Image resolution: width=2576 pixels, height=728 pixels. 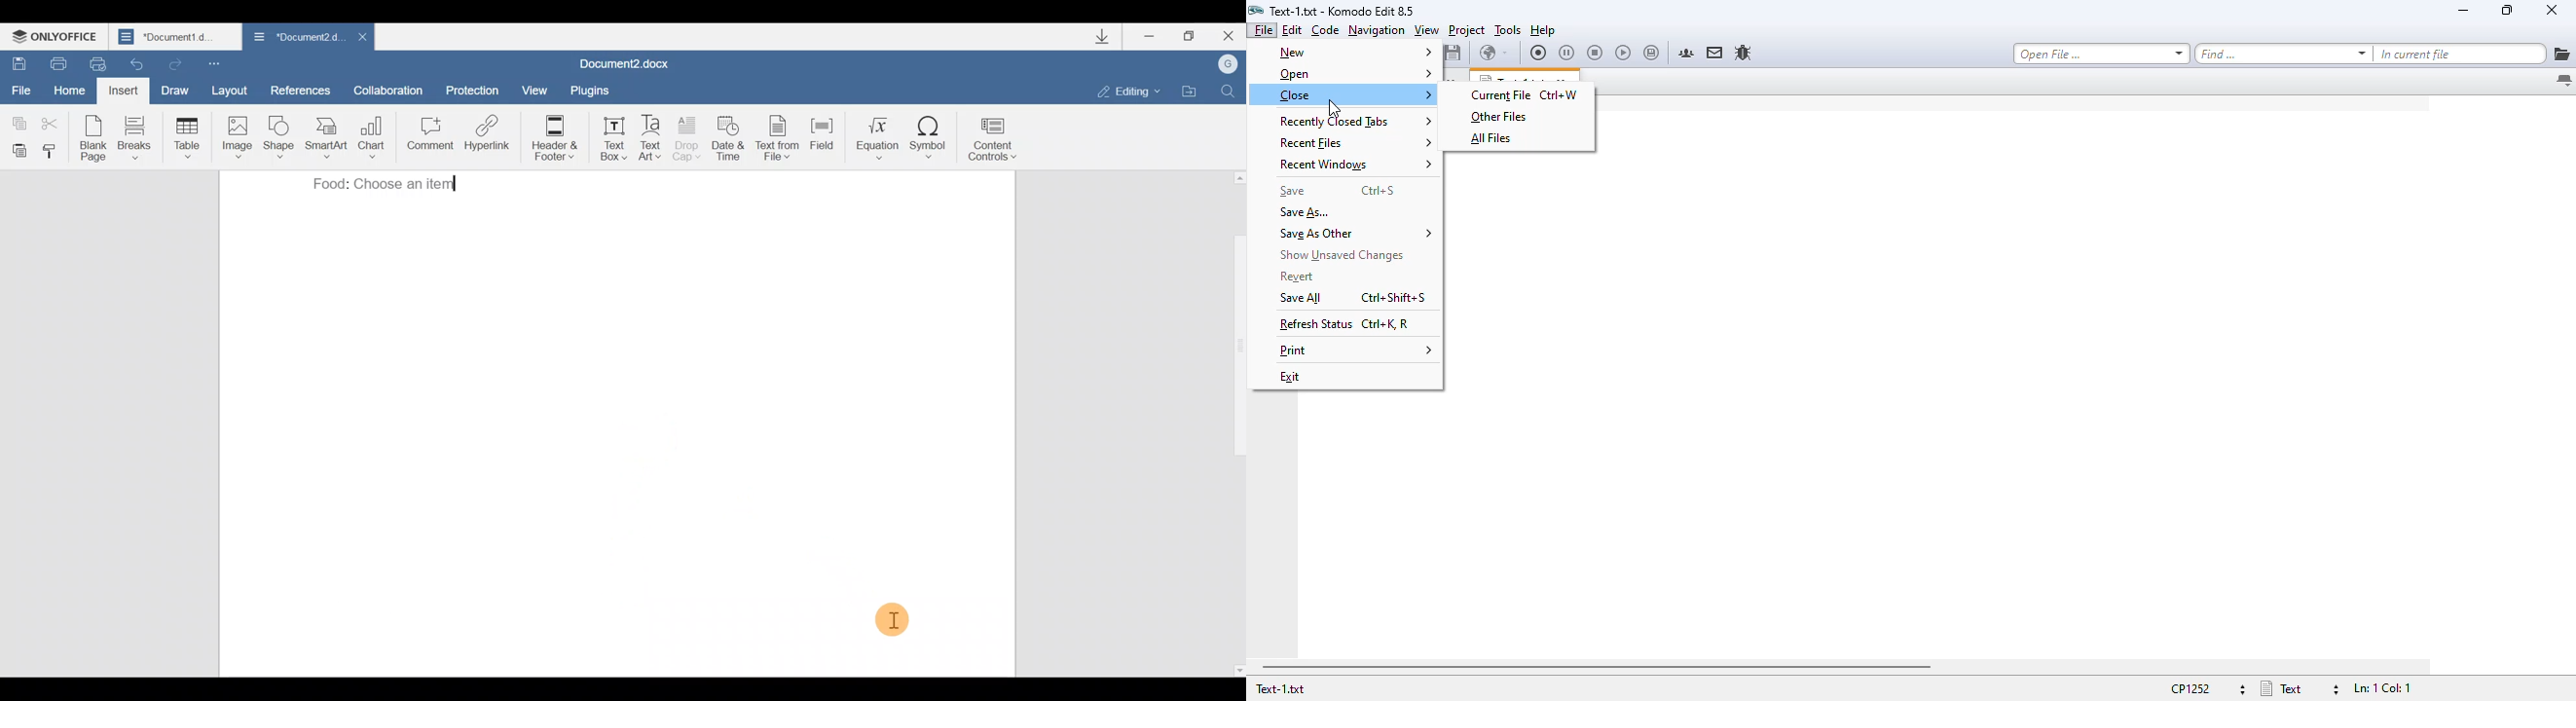 I want to click on Document2.docx, so click(x=293, y=38).